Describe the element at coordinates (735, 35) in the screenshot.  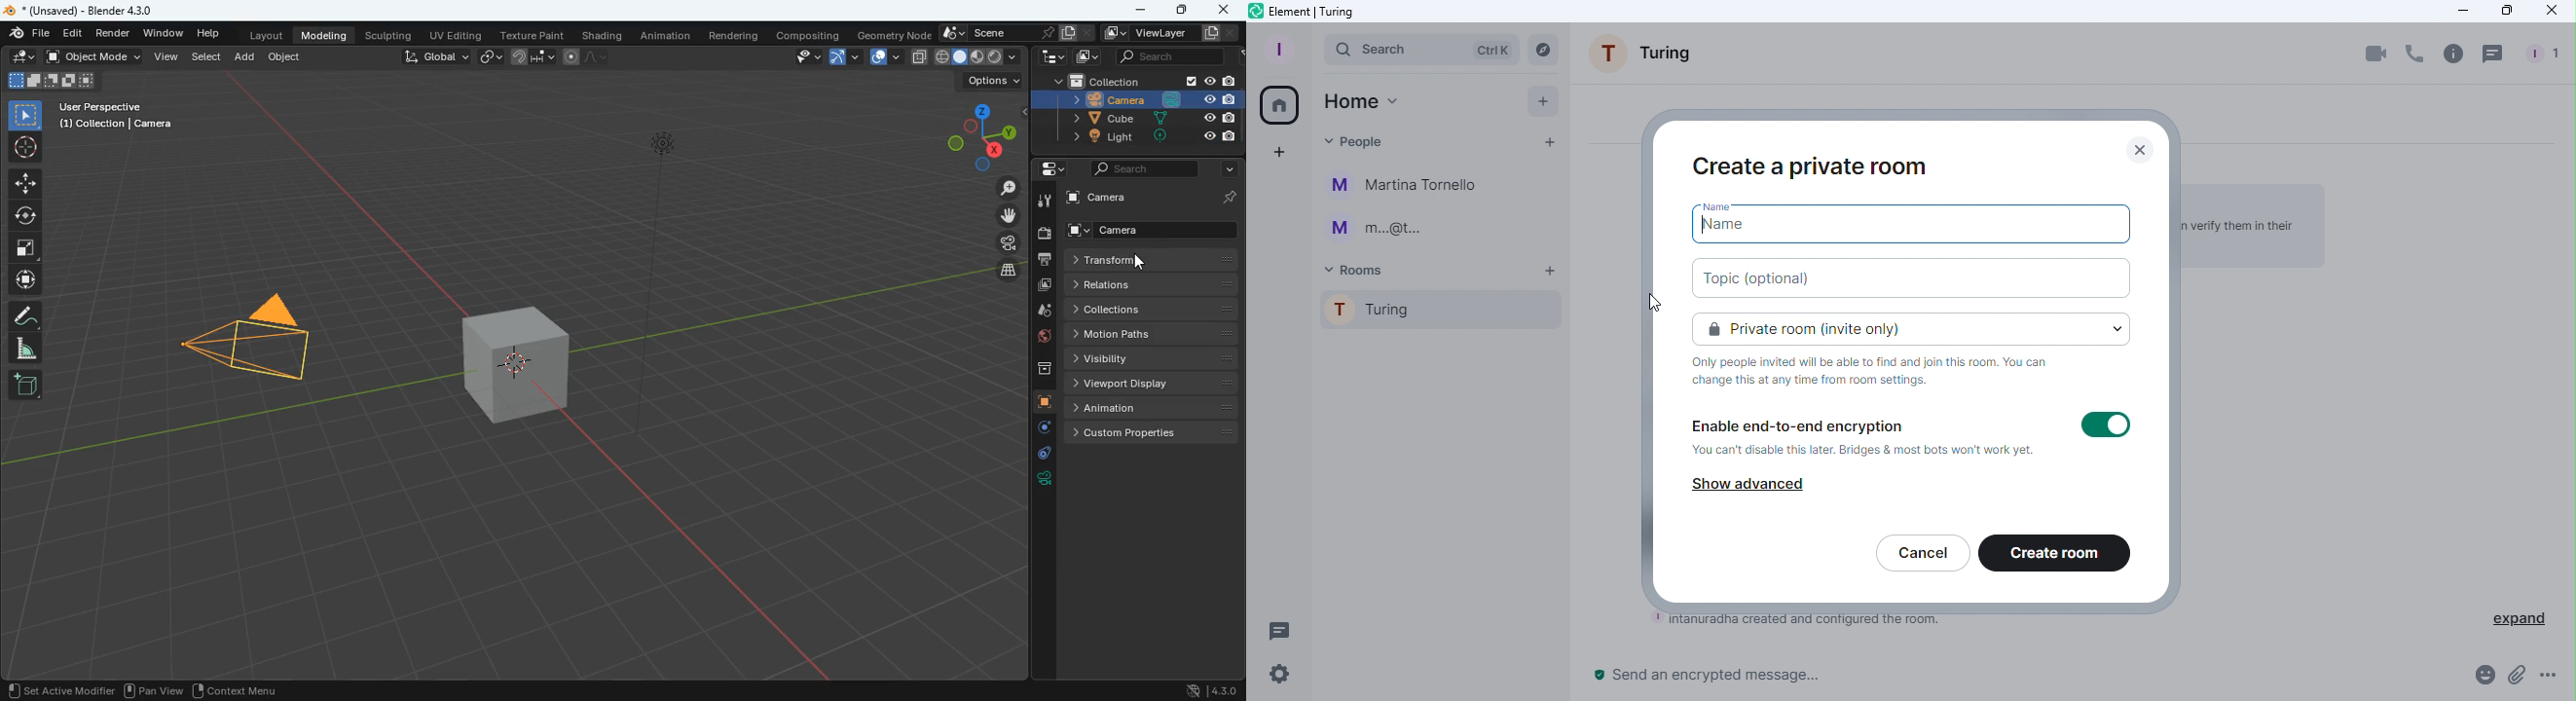
I see `rendering` at that location.